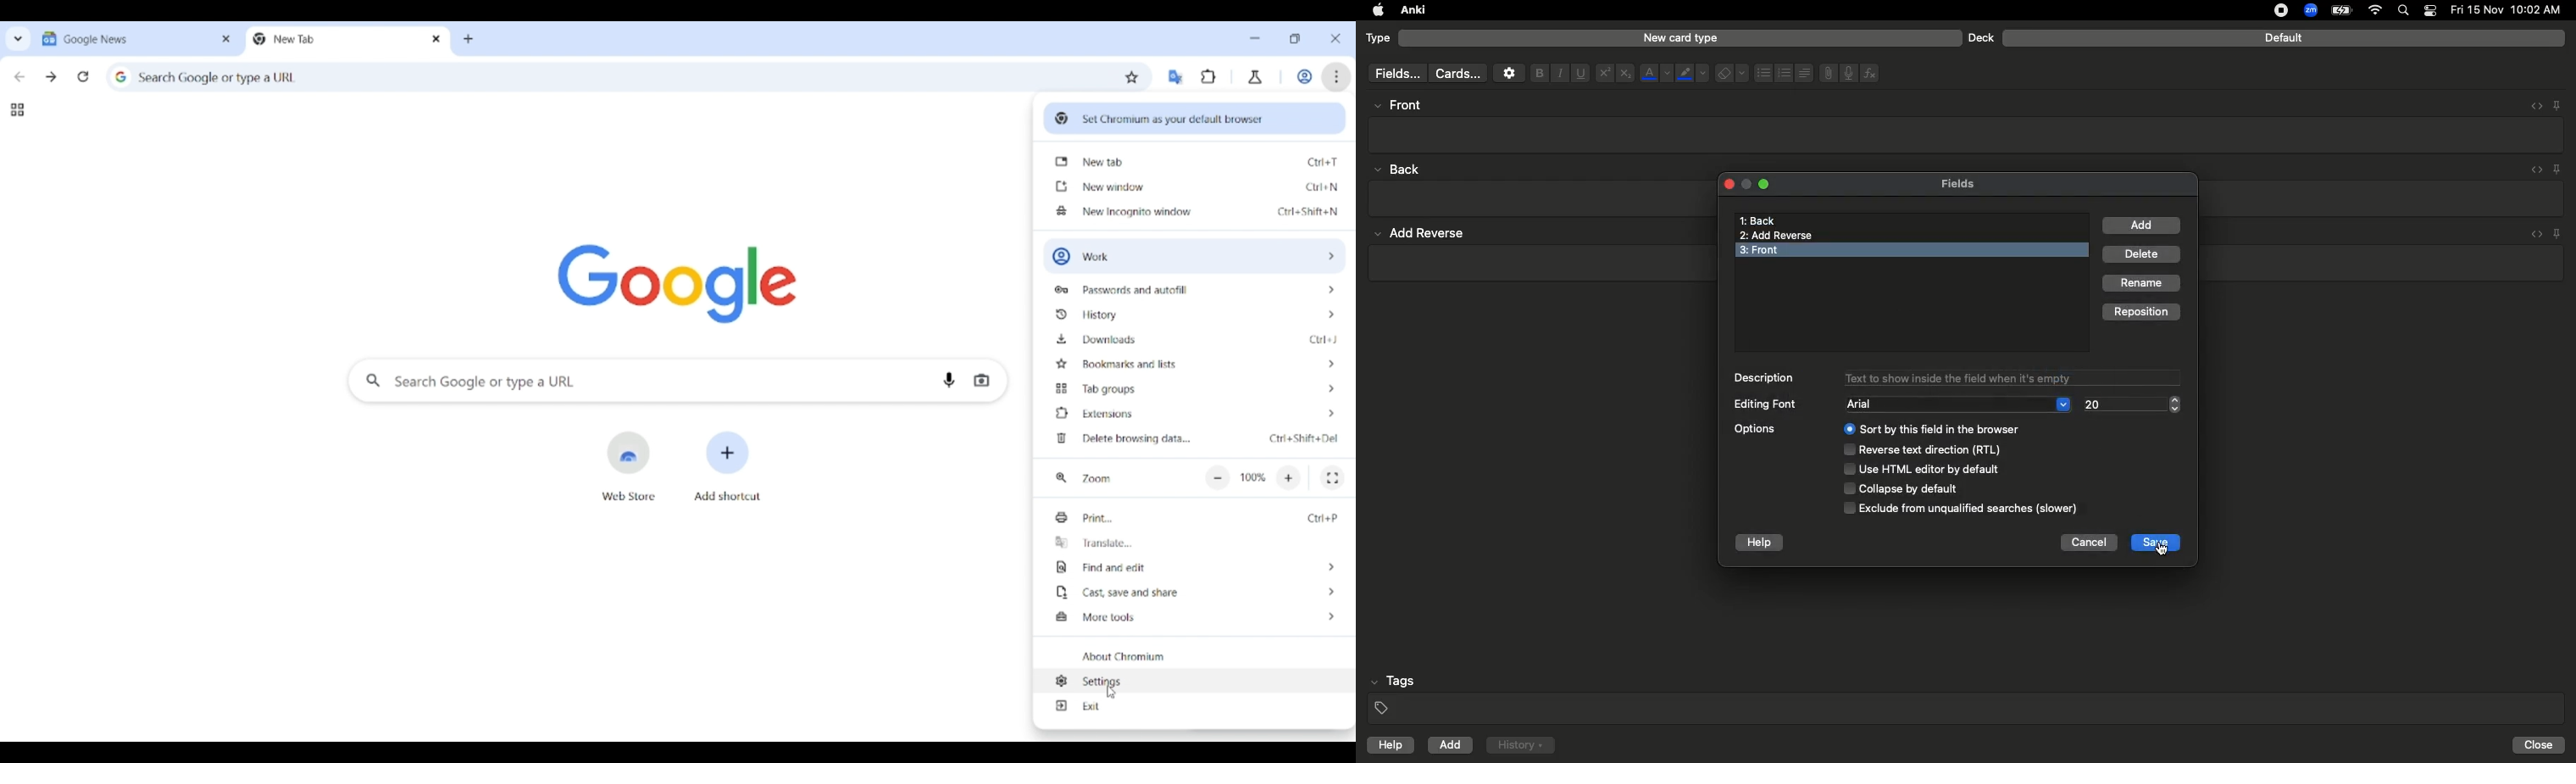  I want to click on Subscript, so click(1625, 74).